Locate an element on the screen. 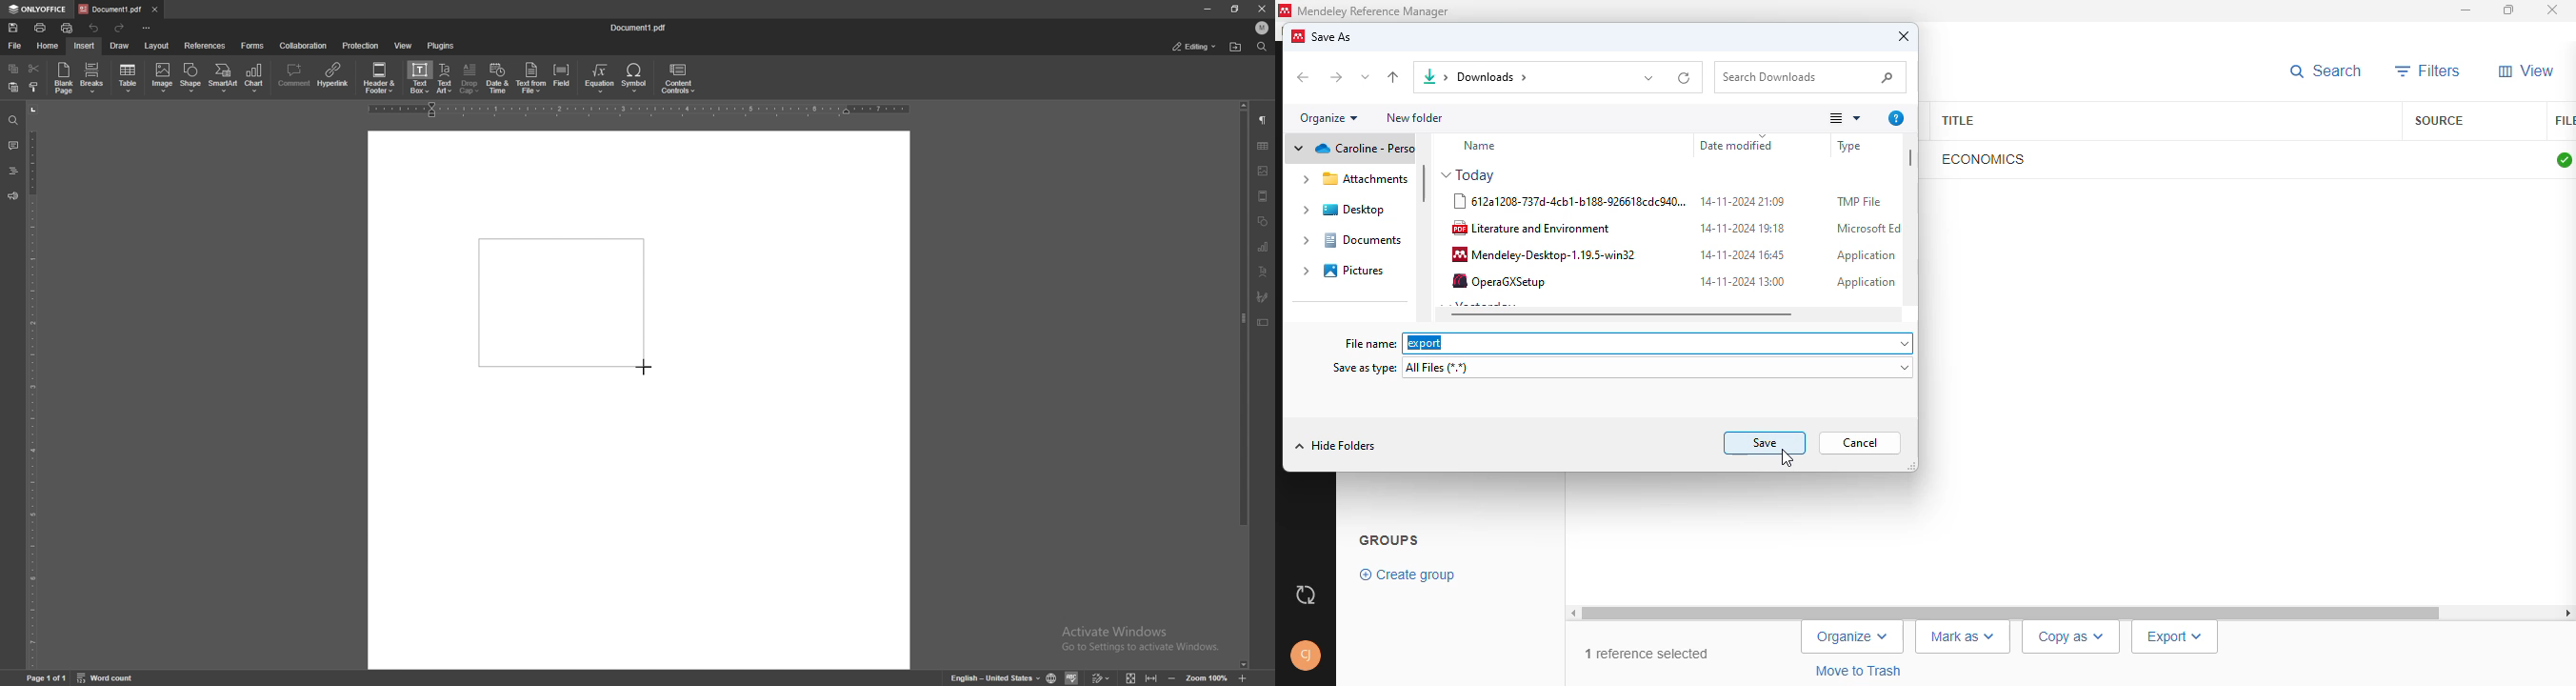 This screenshot has height=700, width=2576. headings is located at coordinates (13, 171).